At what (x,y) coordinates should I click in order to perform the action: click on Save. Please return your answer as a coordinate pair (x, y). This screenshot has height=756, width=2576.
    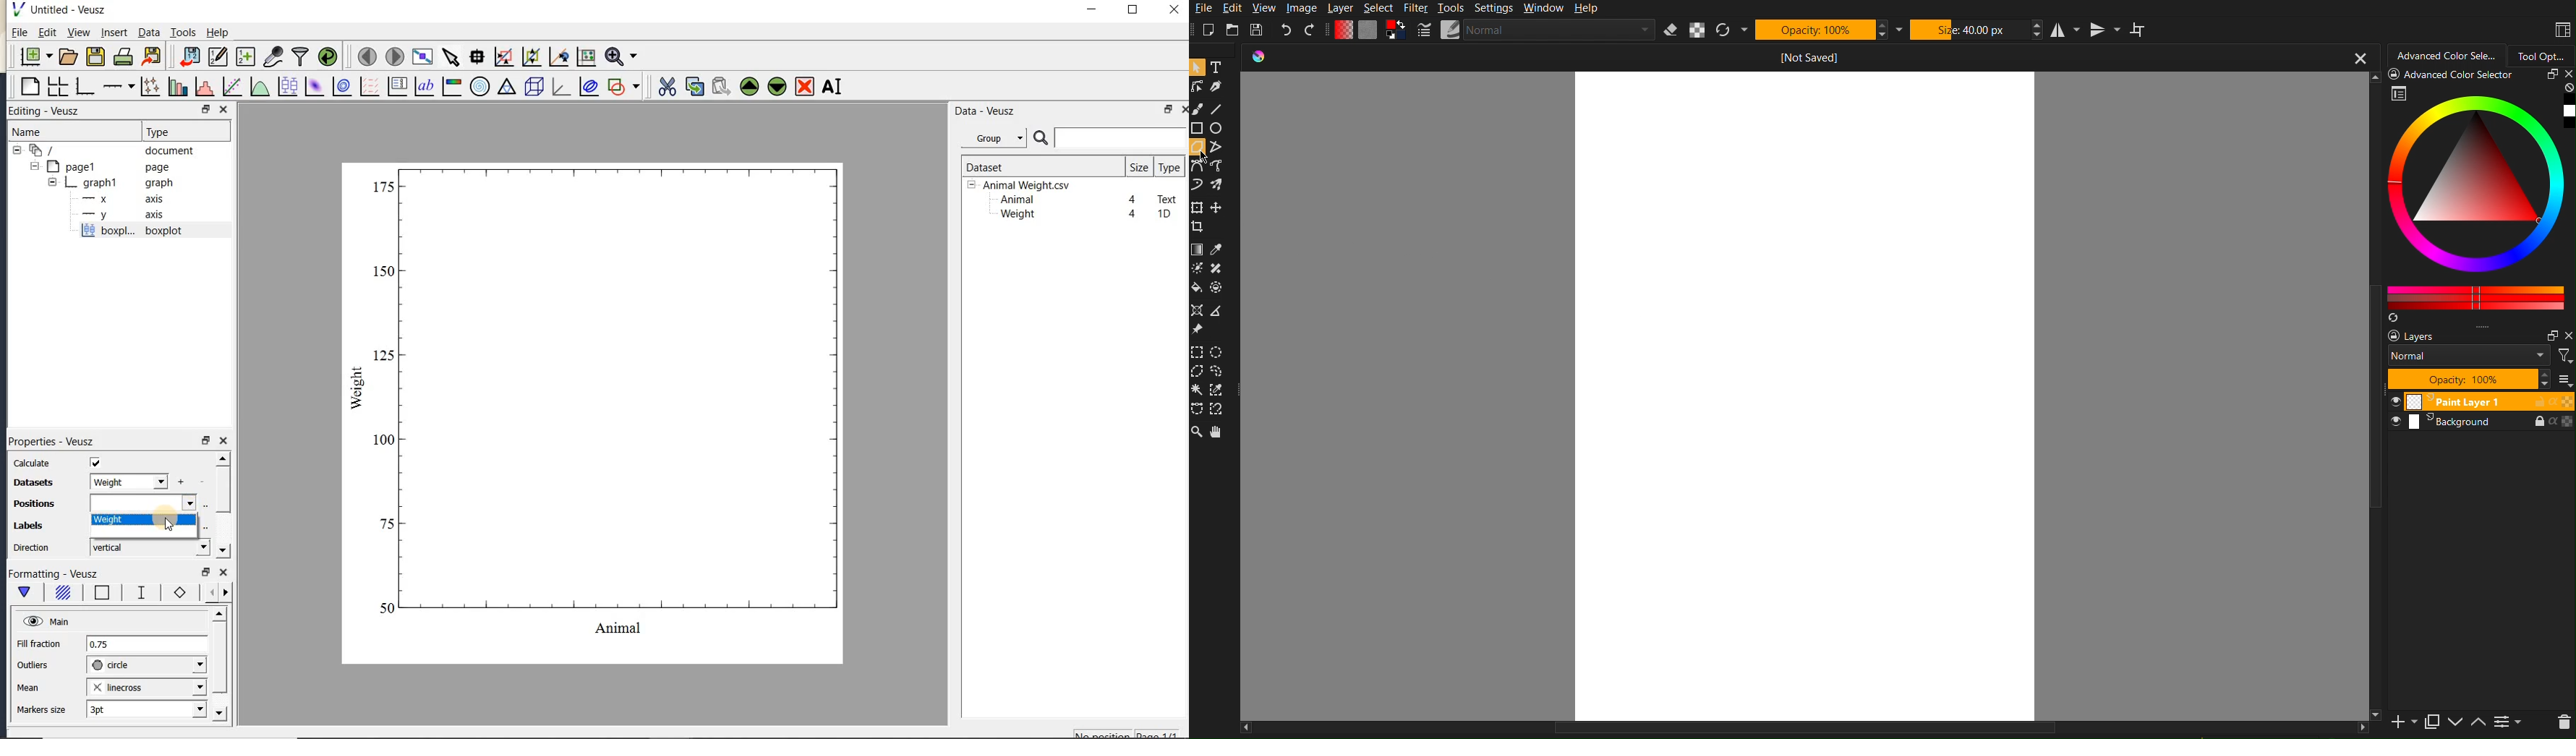
    Looking at the image, I should click on (1258, 29).